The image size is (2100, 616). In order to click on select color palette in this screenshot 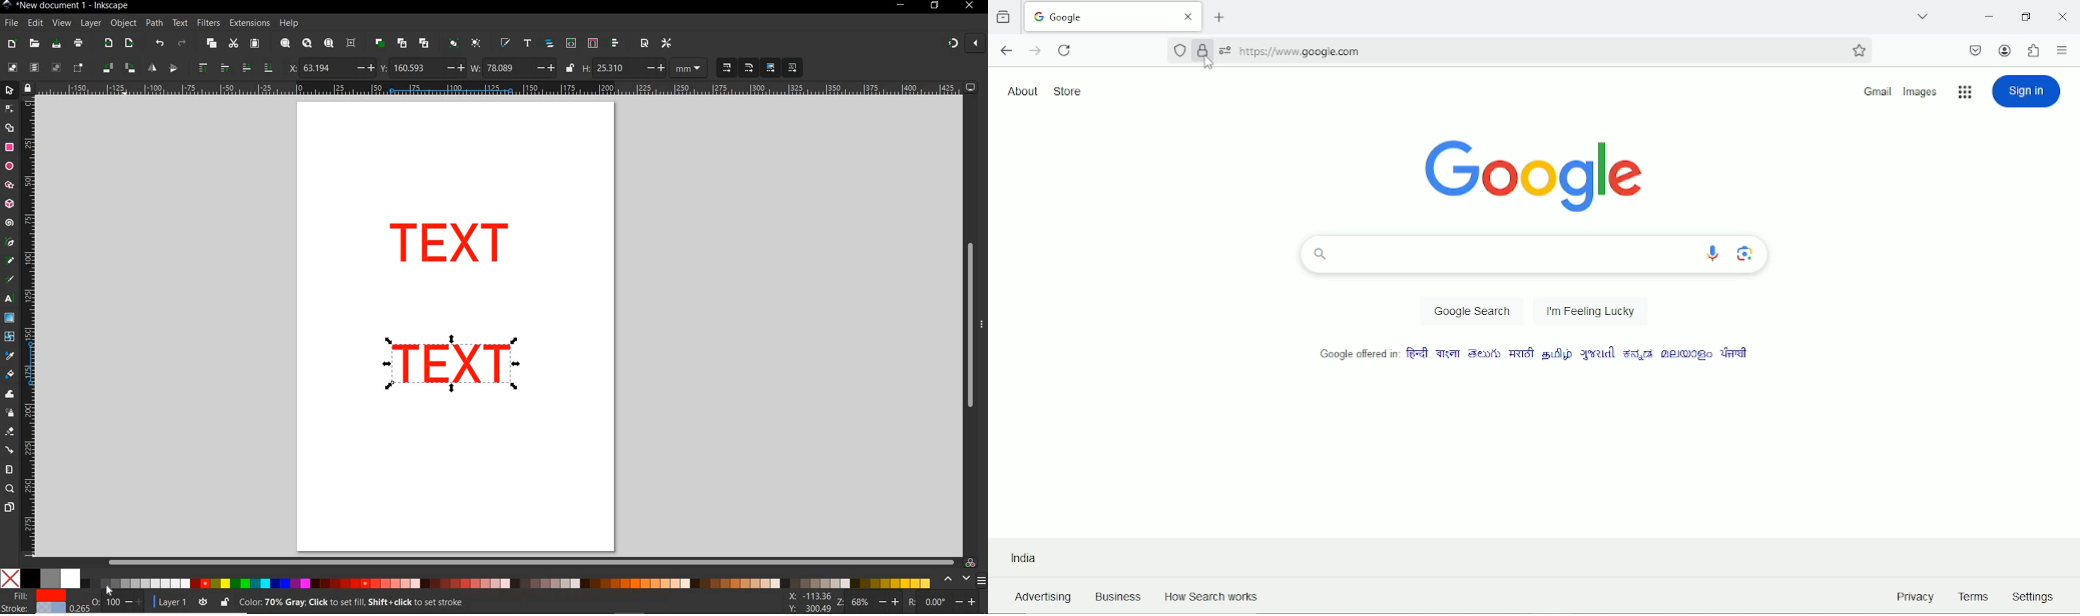, I will do `click(963, 579)`.